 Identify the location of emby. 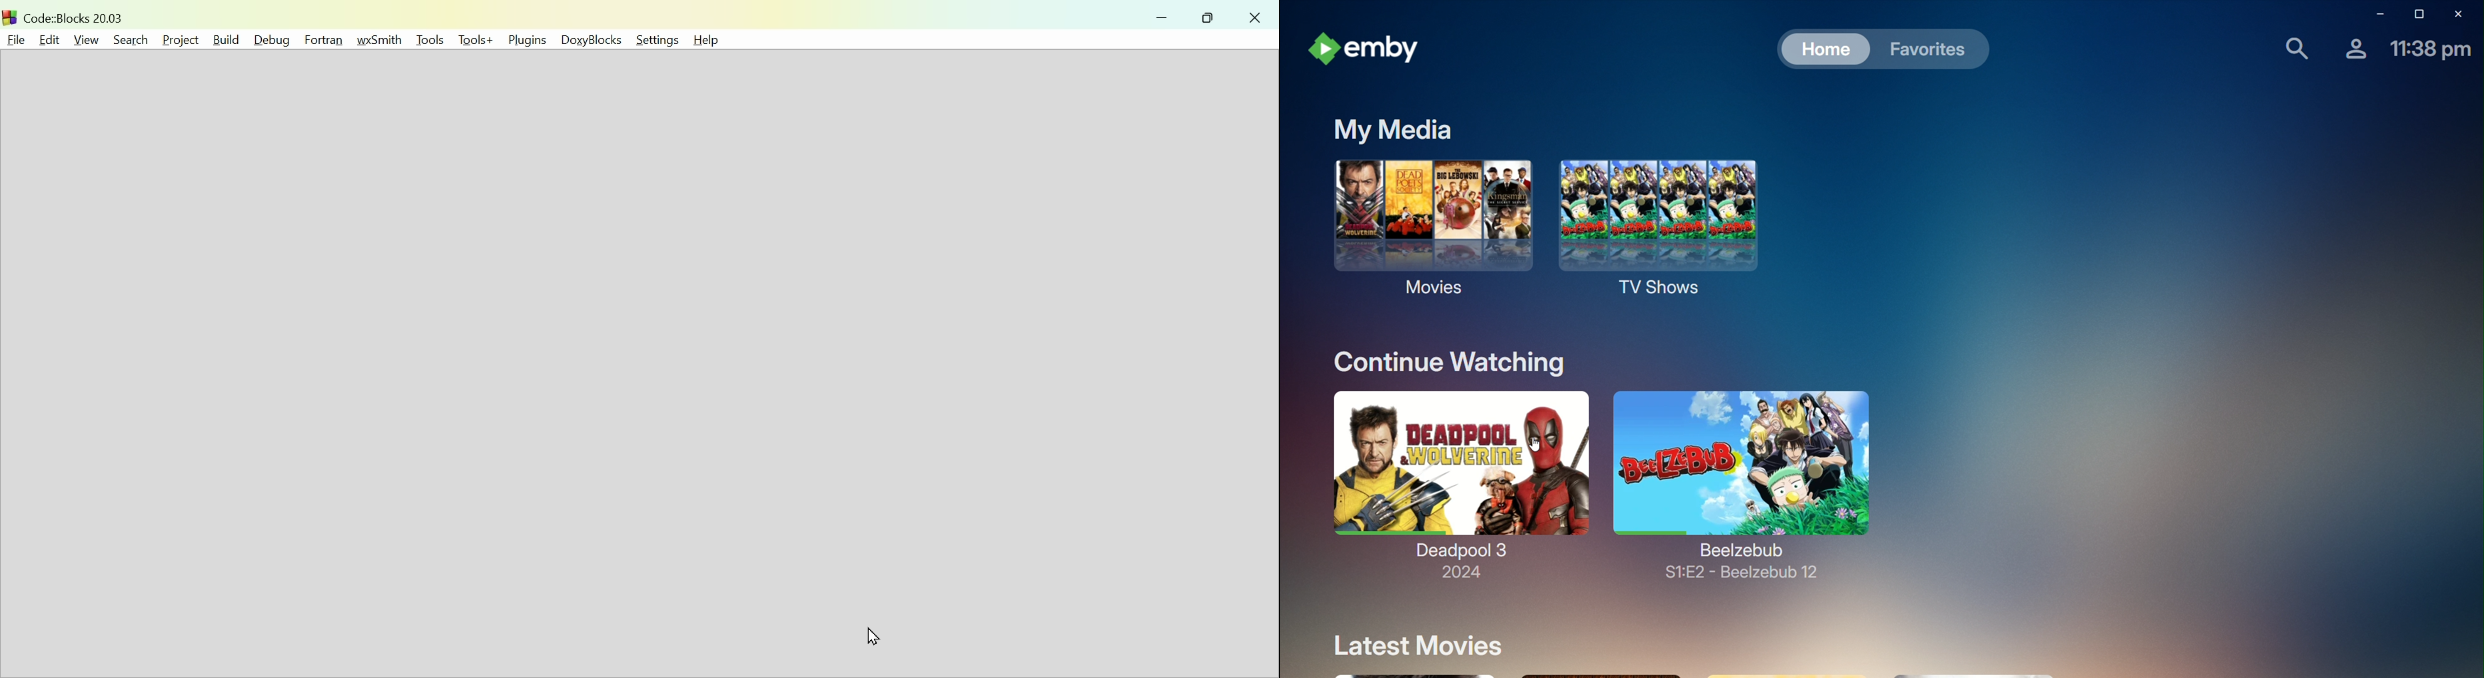
(1371, 48).